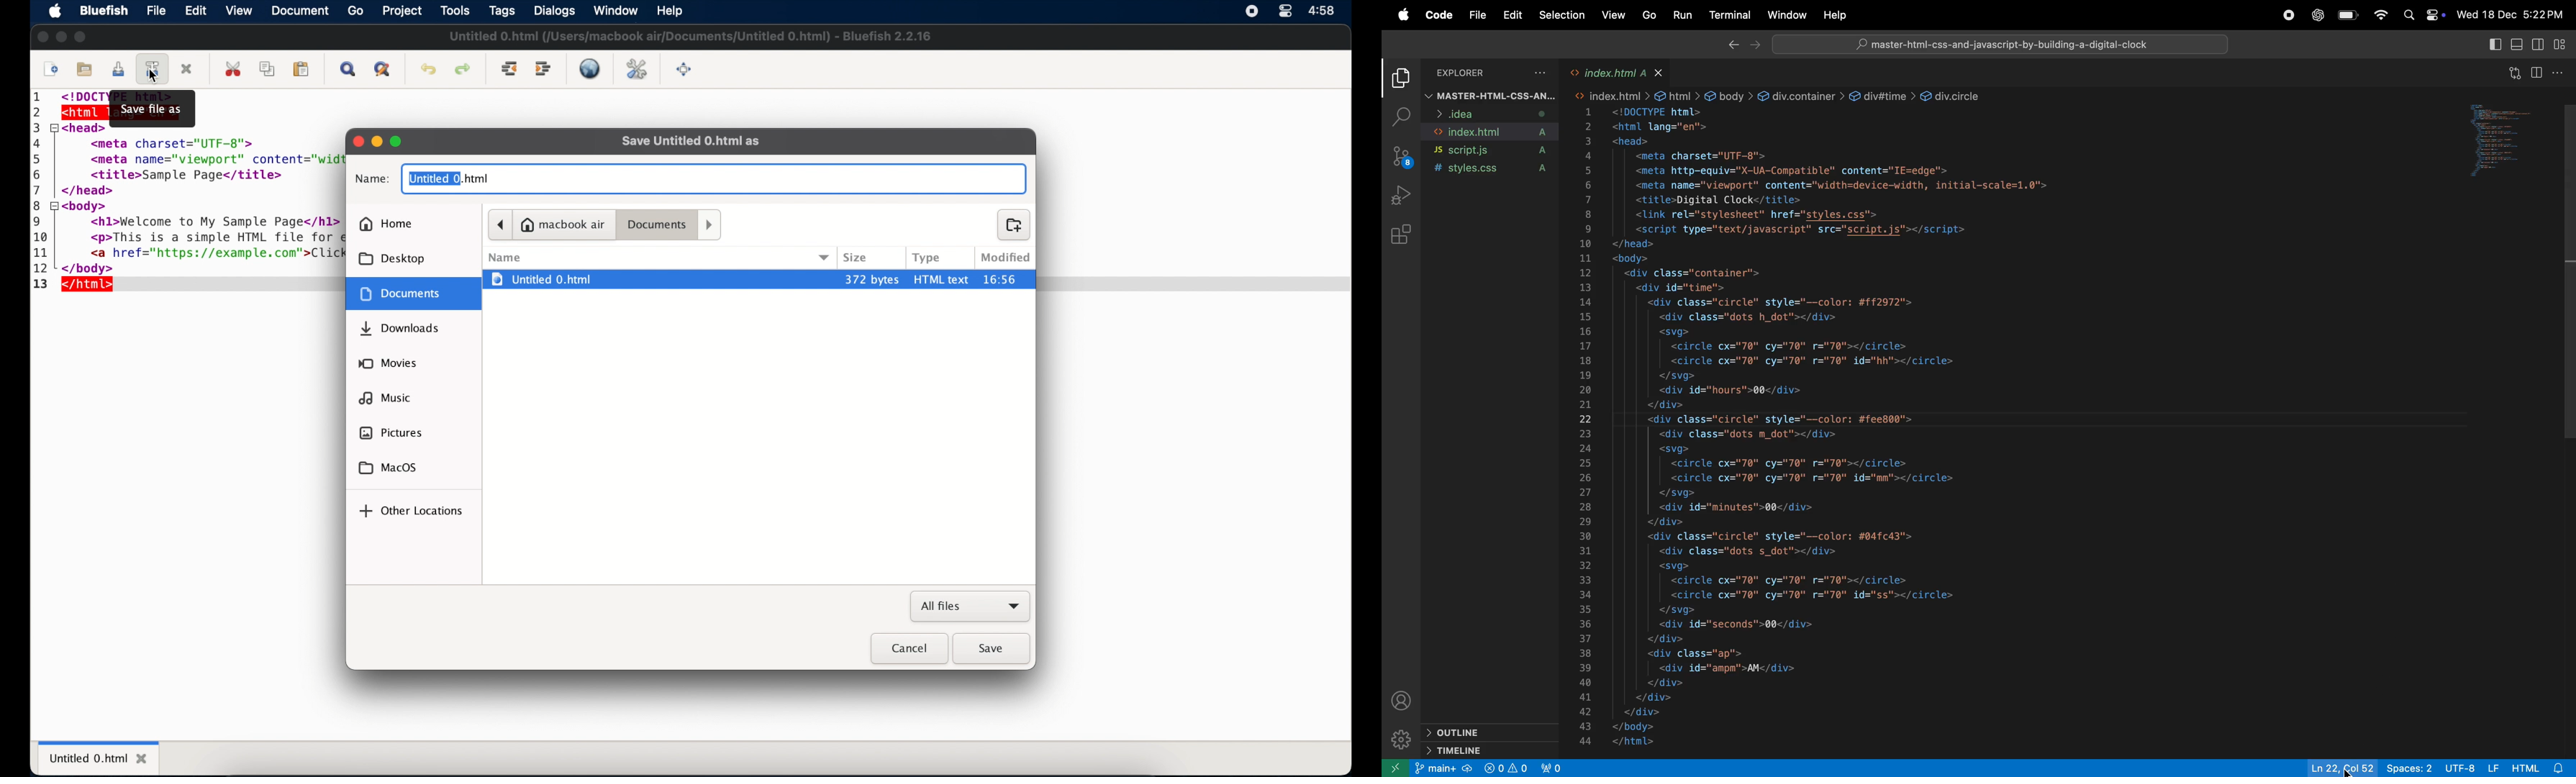  Describe the element at coordinates (1731, 93) in the screenshot. I see `link` at that location.